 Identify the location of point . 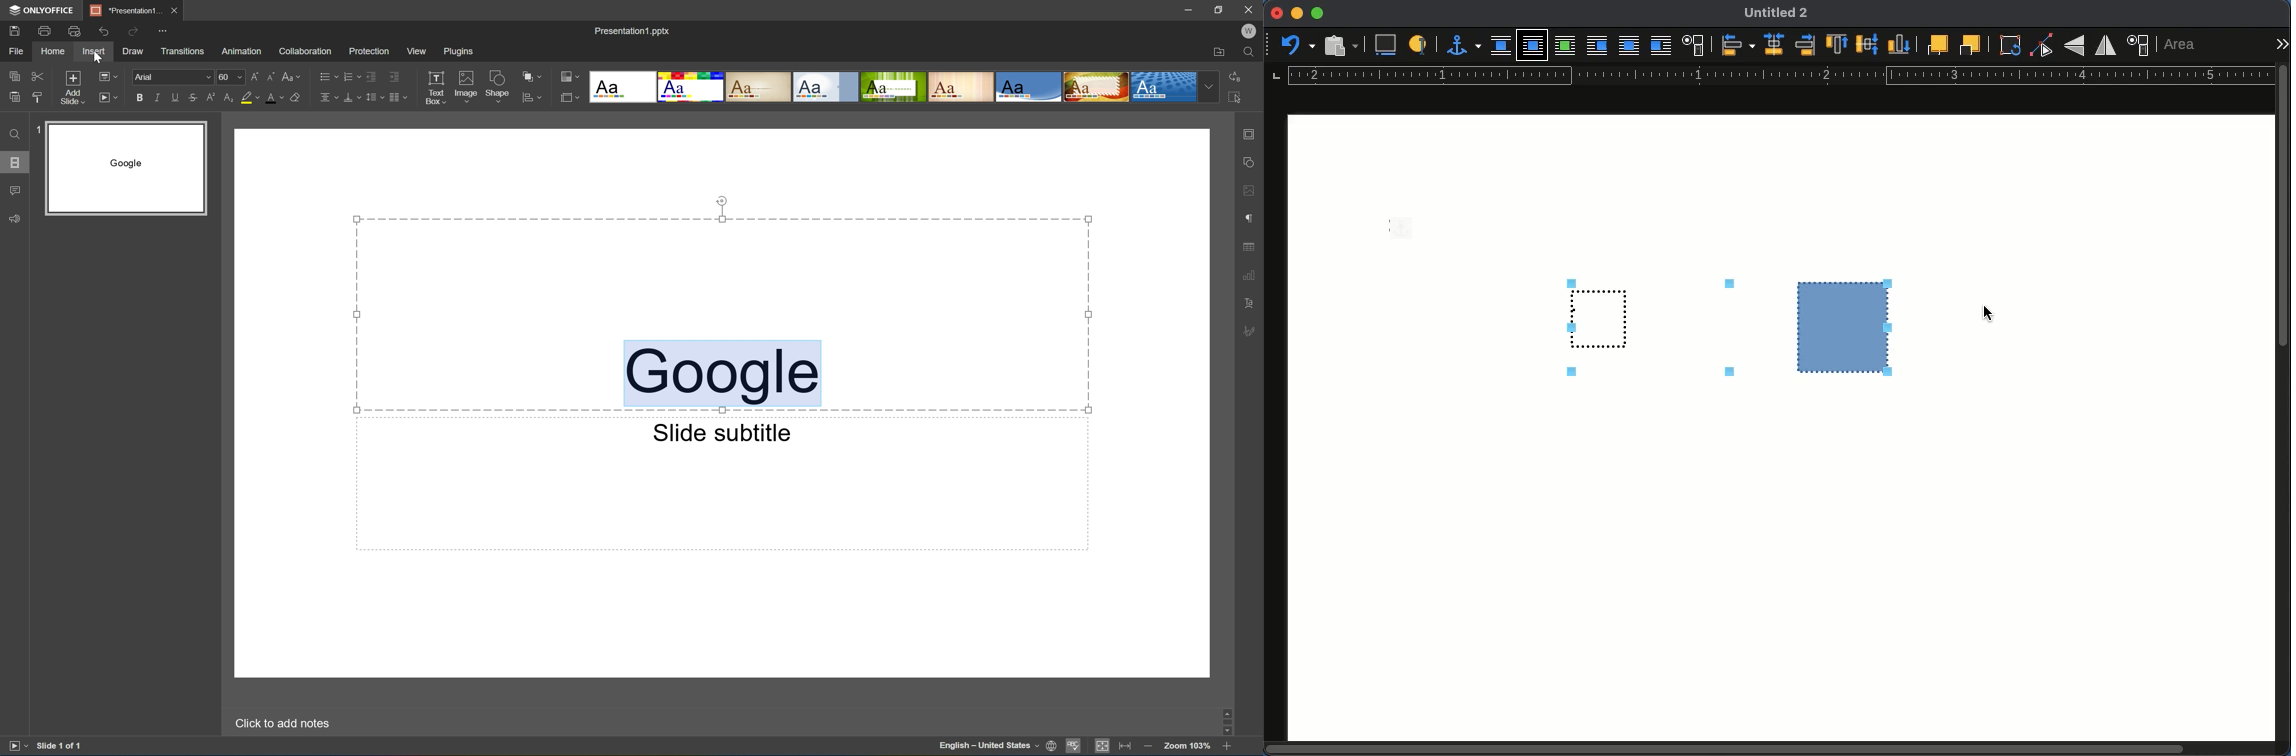
(2041, 45).